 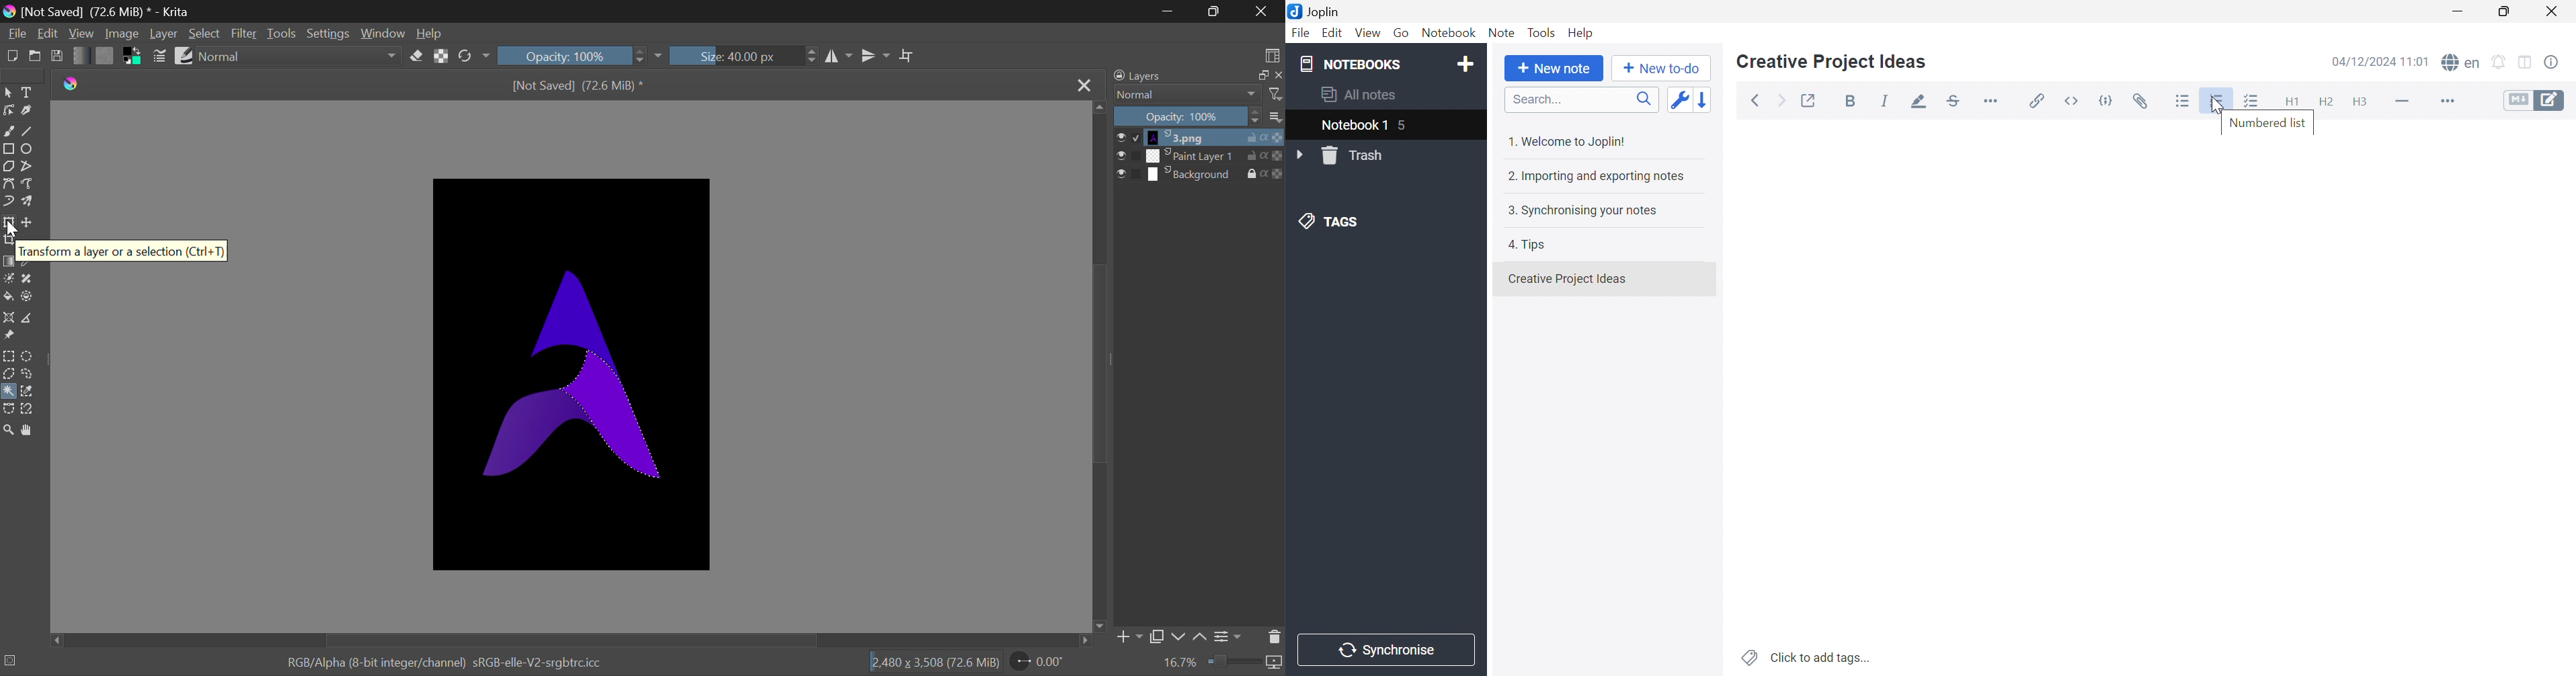 What do you see at coordinates (1409, 126) in the screenshot?
I see `5` at bounding box center [1409, 126].